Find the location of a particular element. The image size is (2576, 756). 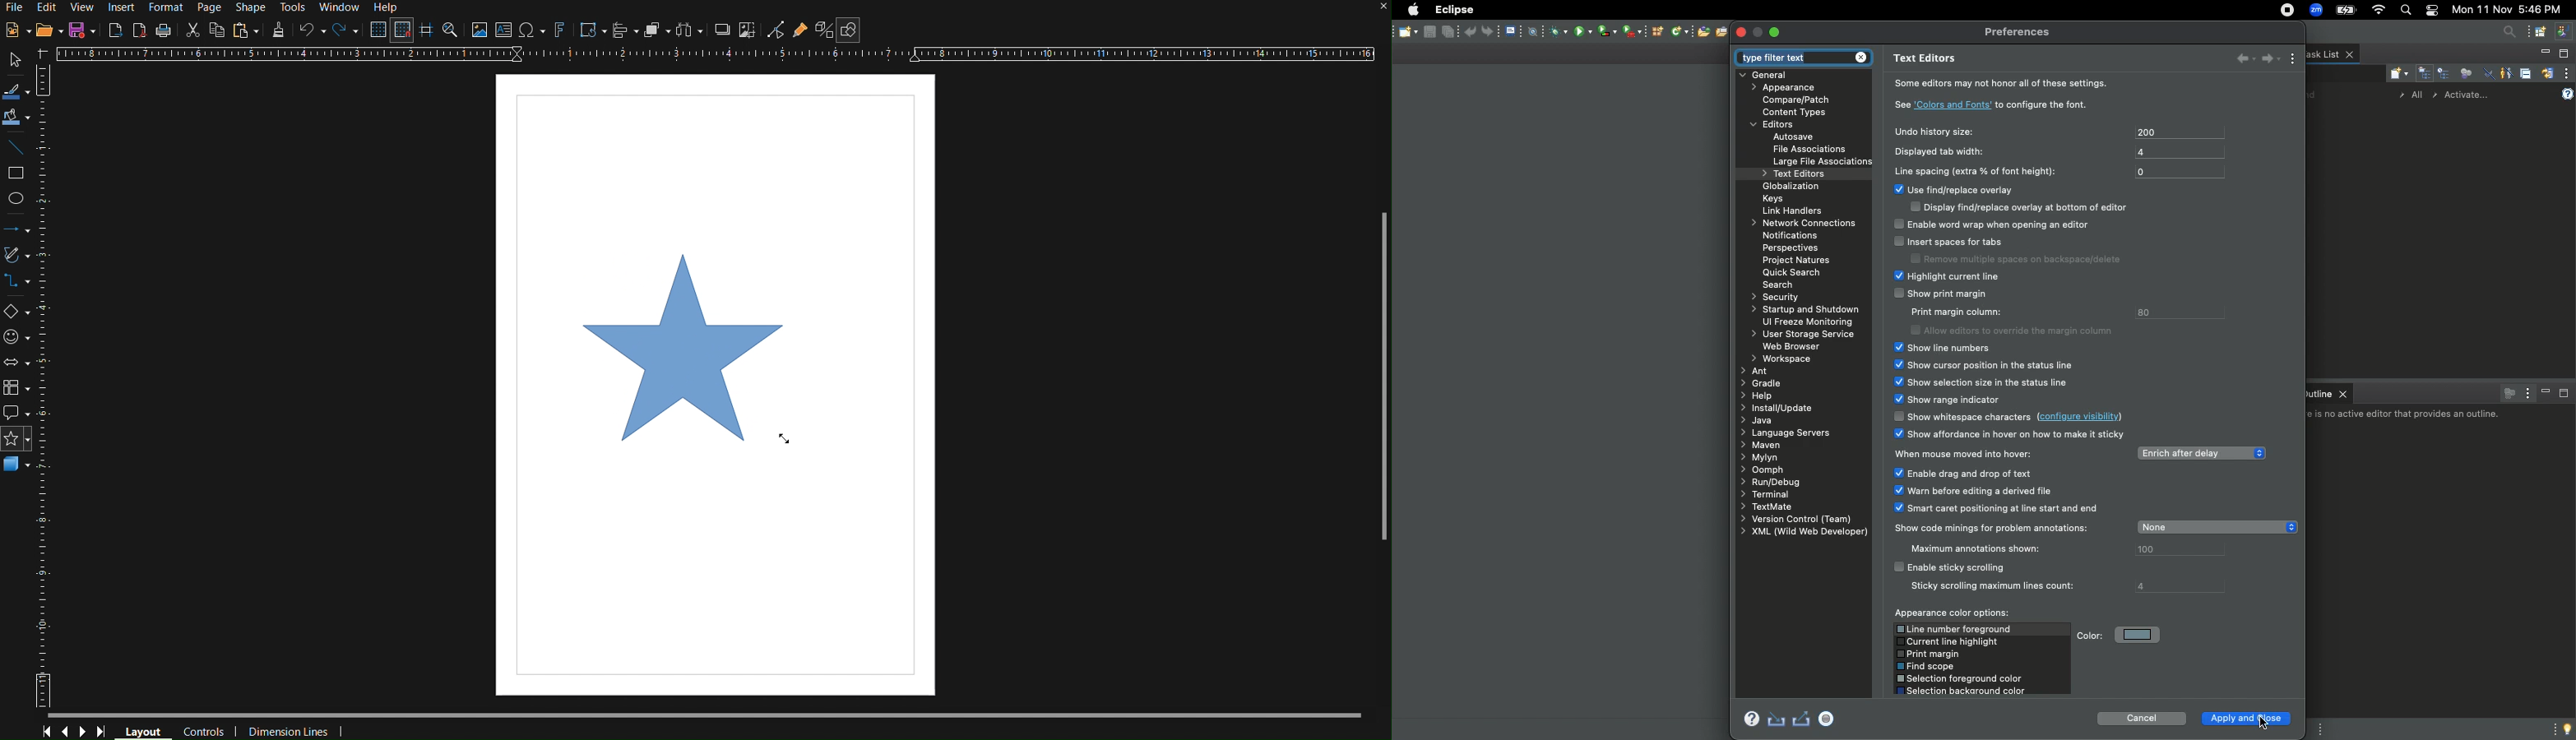

Highlight current line is located at coordinates (1971, 276).